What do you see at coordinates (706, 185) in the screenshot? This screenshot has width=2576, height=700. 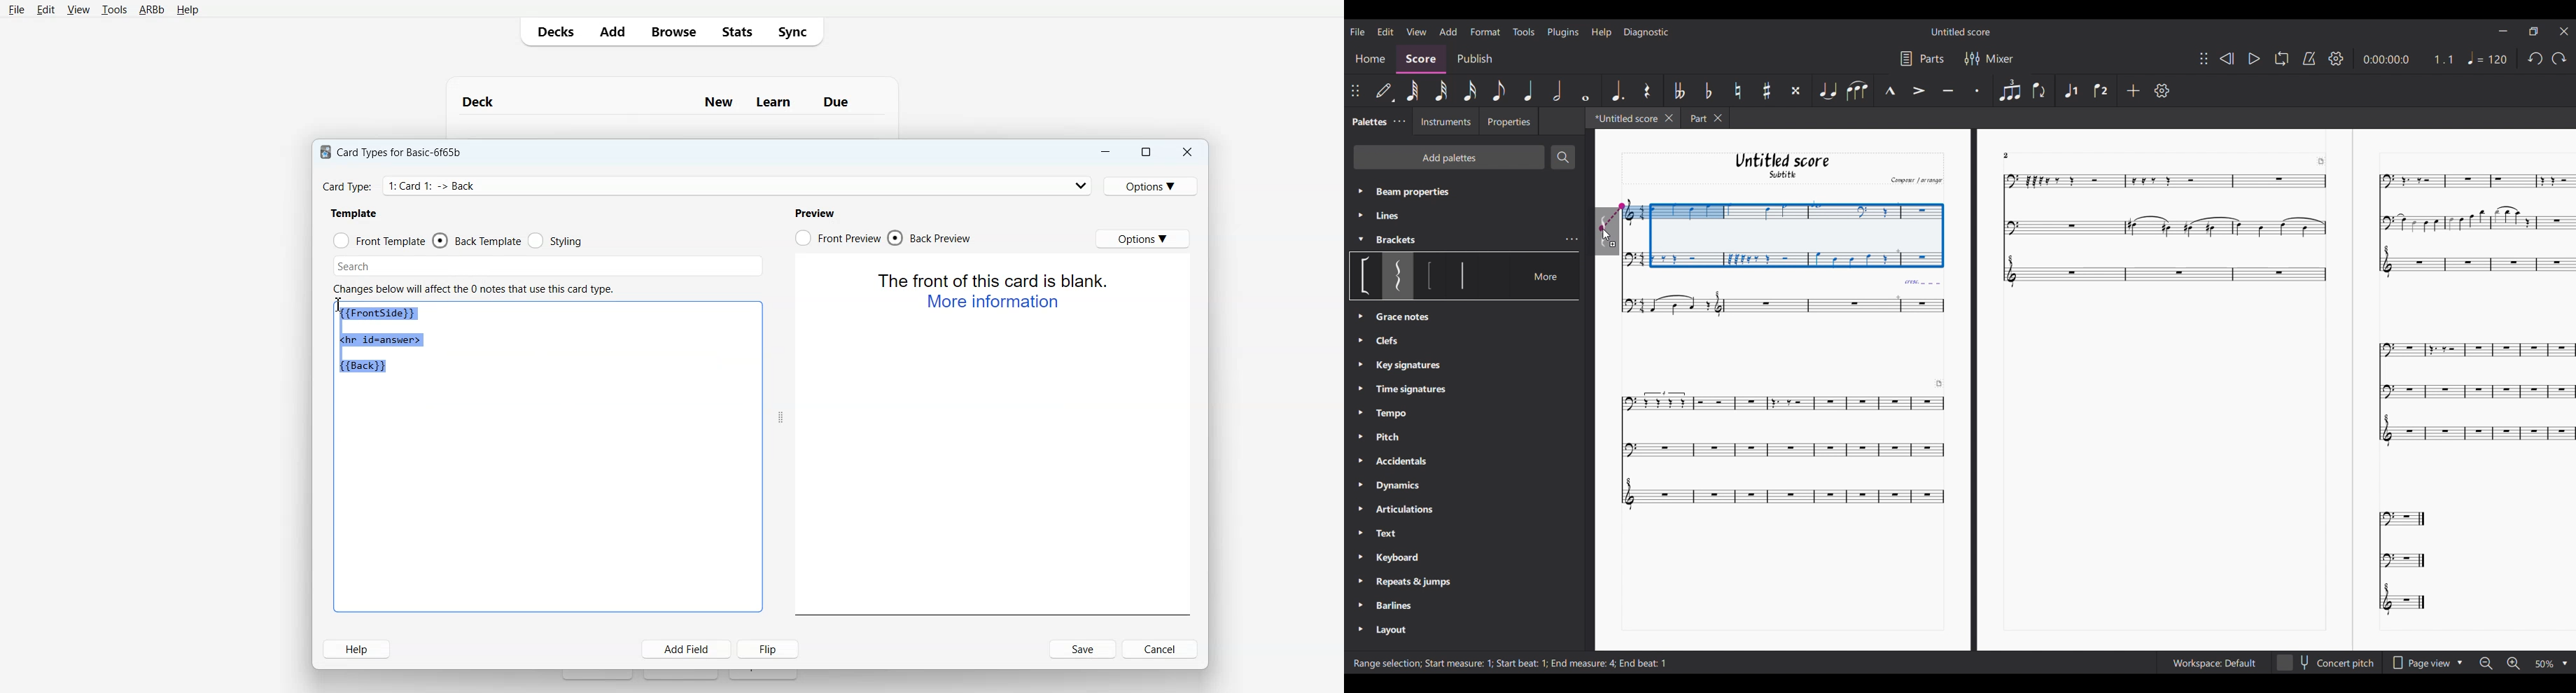 I see `Card Type` at bounding box center [706, 185].